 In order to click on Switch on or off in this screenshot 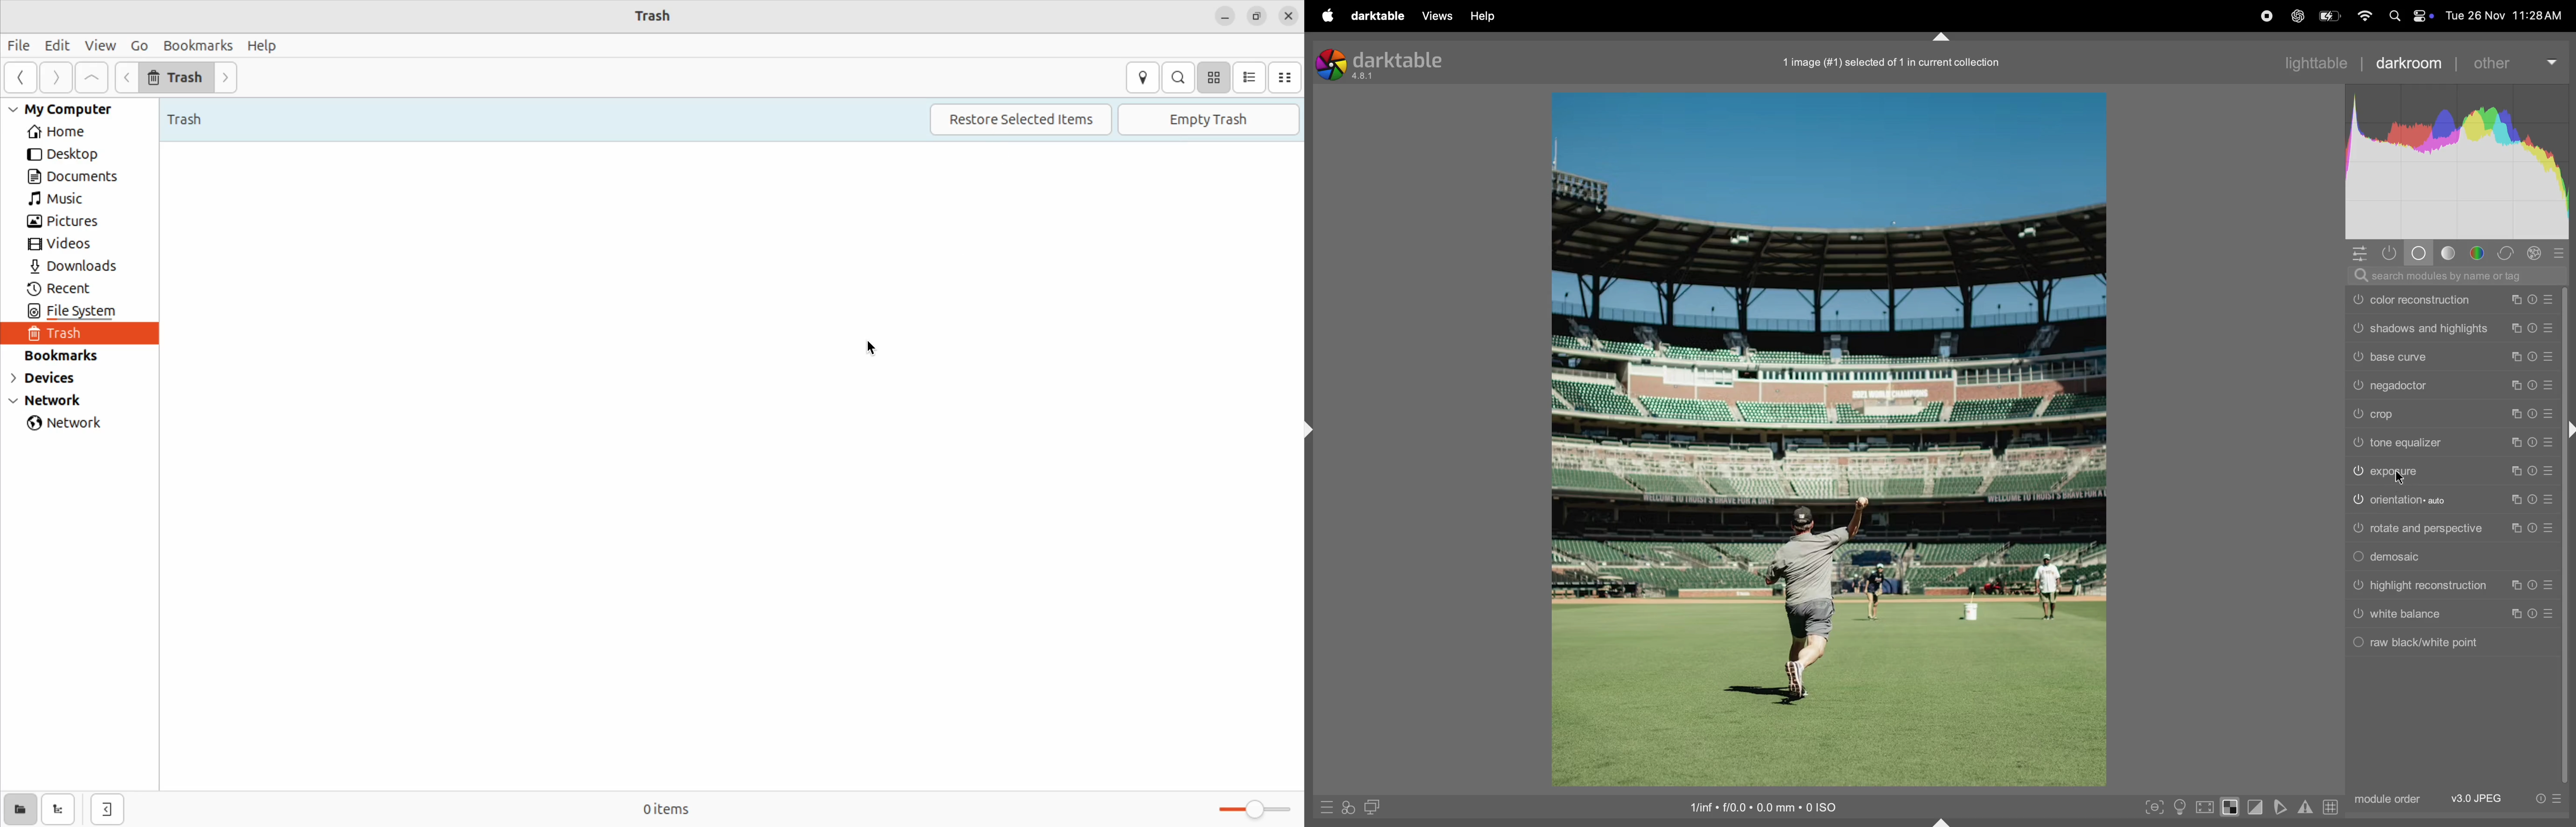, I will do `click(2357, 300)`.